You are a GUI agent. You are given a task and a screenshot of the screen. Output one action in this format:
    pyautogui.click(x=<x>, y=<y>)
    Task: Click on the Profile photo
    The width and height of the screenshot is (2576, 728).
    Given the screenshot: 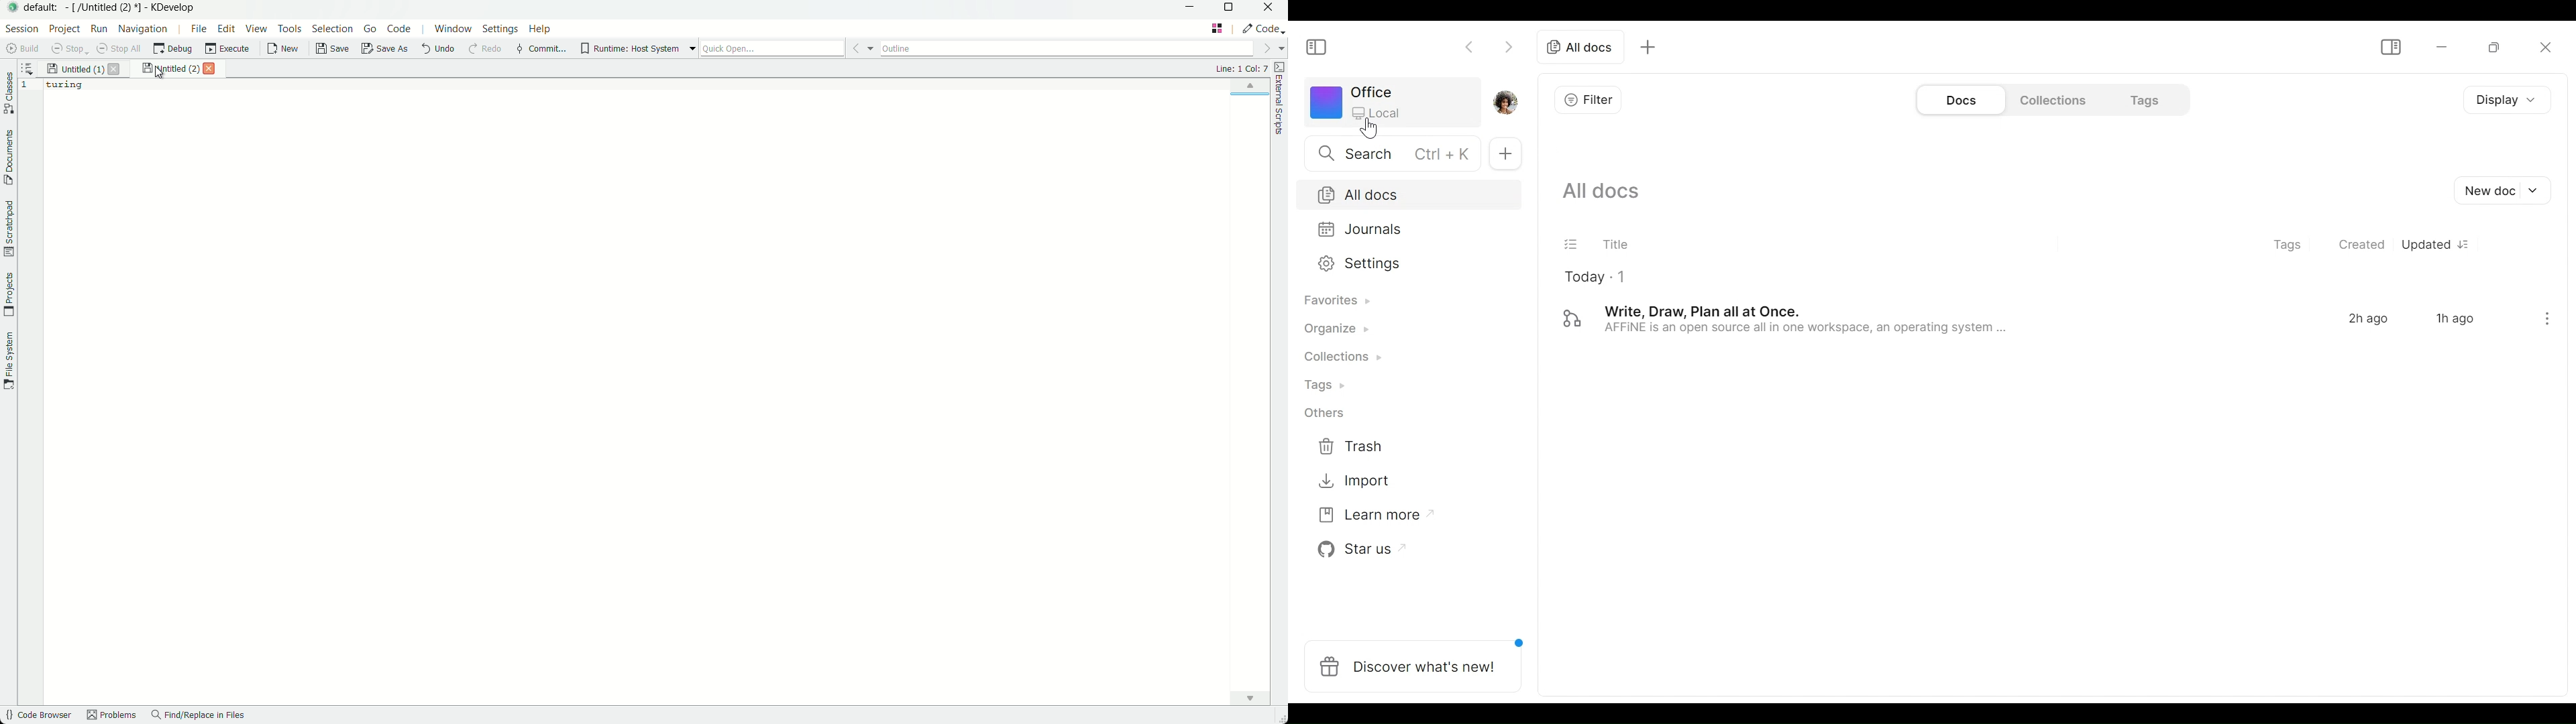 What is the action you would take?
    pyautogui.click(x=1510, y=103)
    